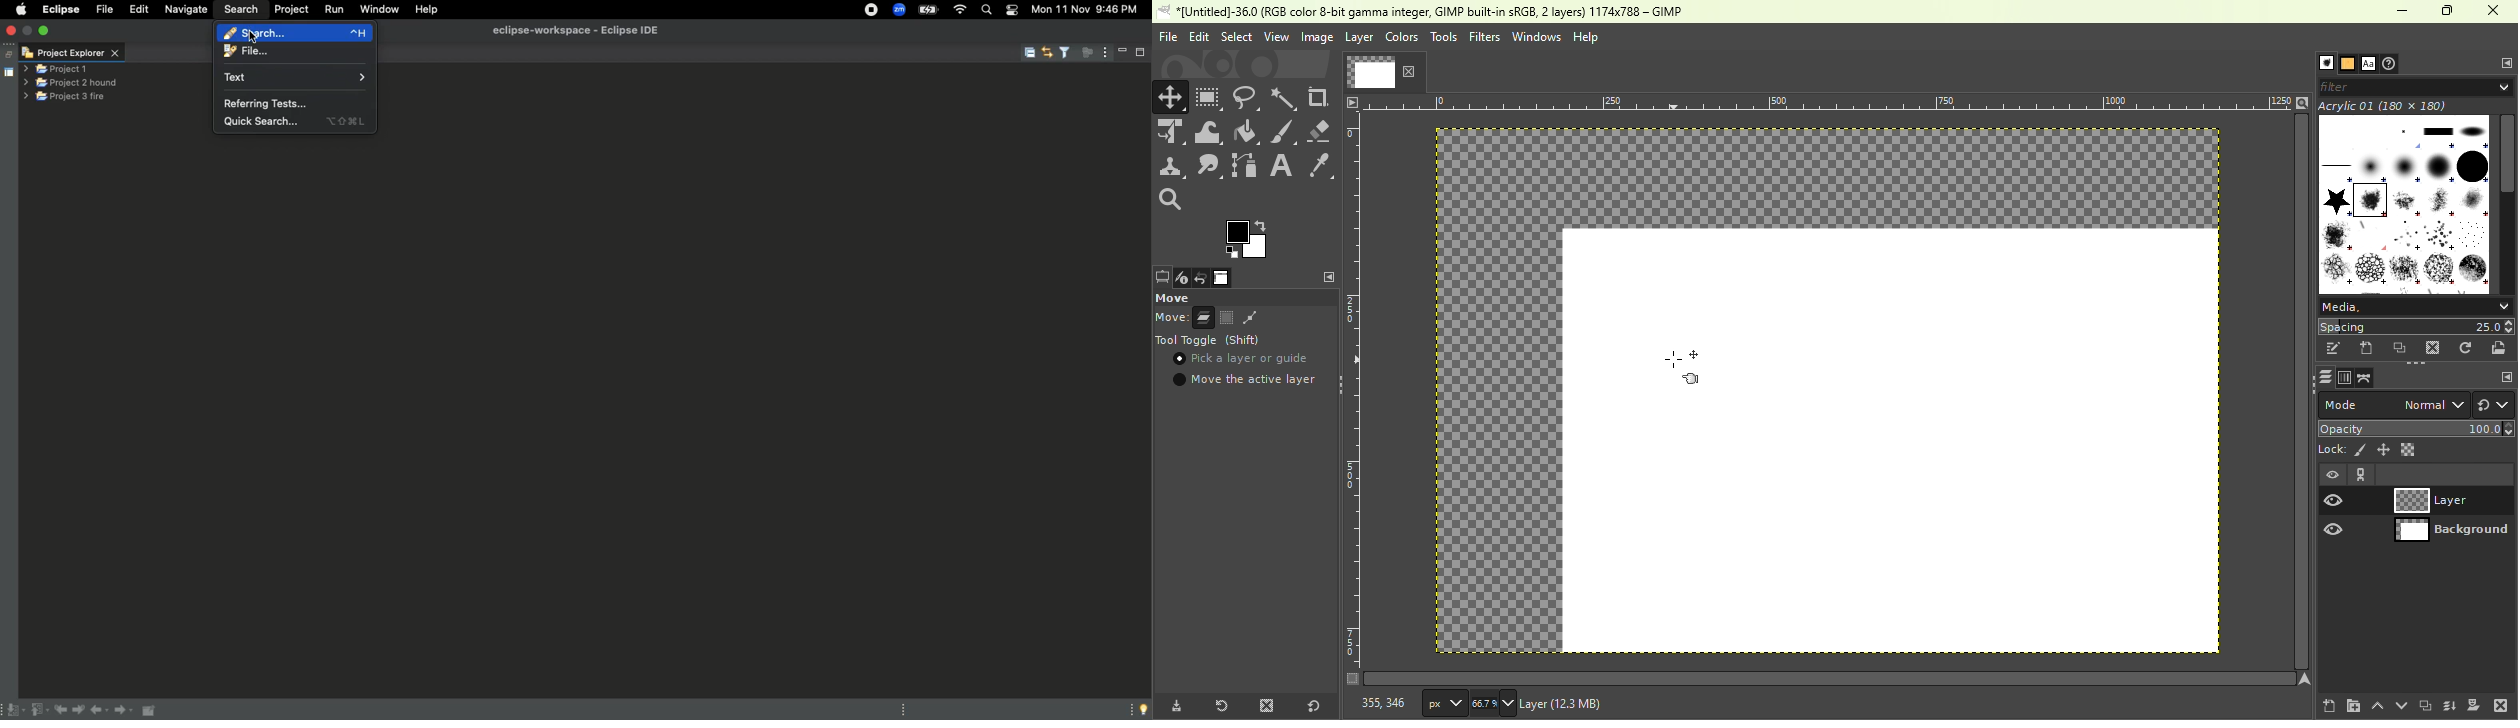 Image resolution: width=2520 pixels, height=728 pixels. Describe the element at coordinates (64, 96) in the screenshot. I see `Project 3 fire` at that location.